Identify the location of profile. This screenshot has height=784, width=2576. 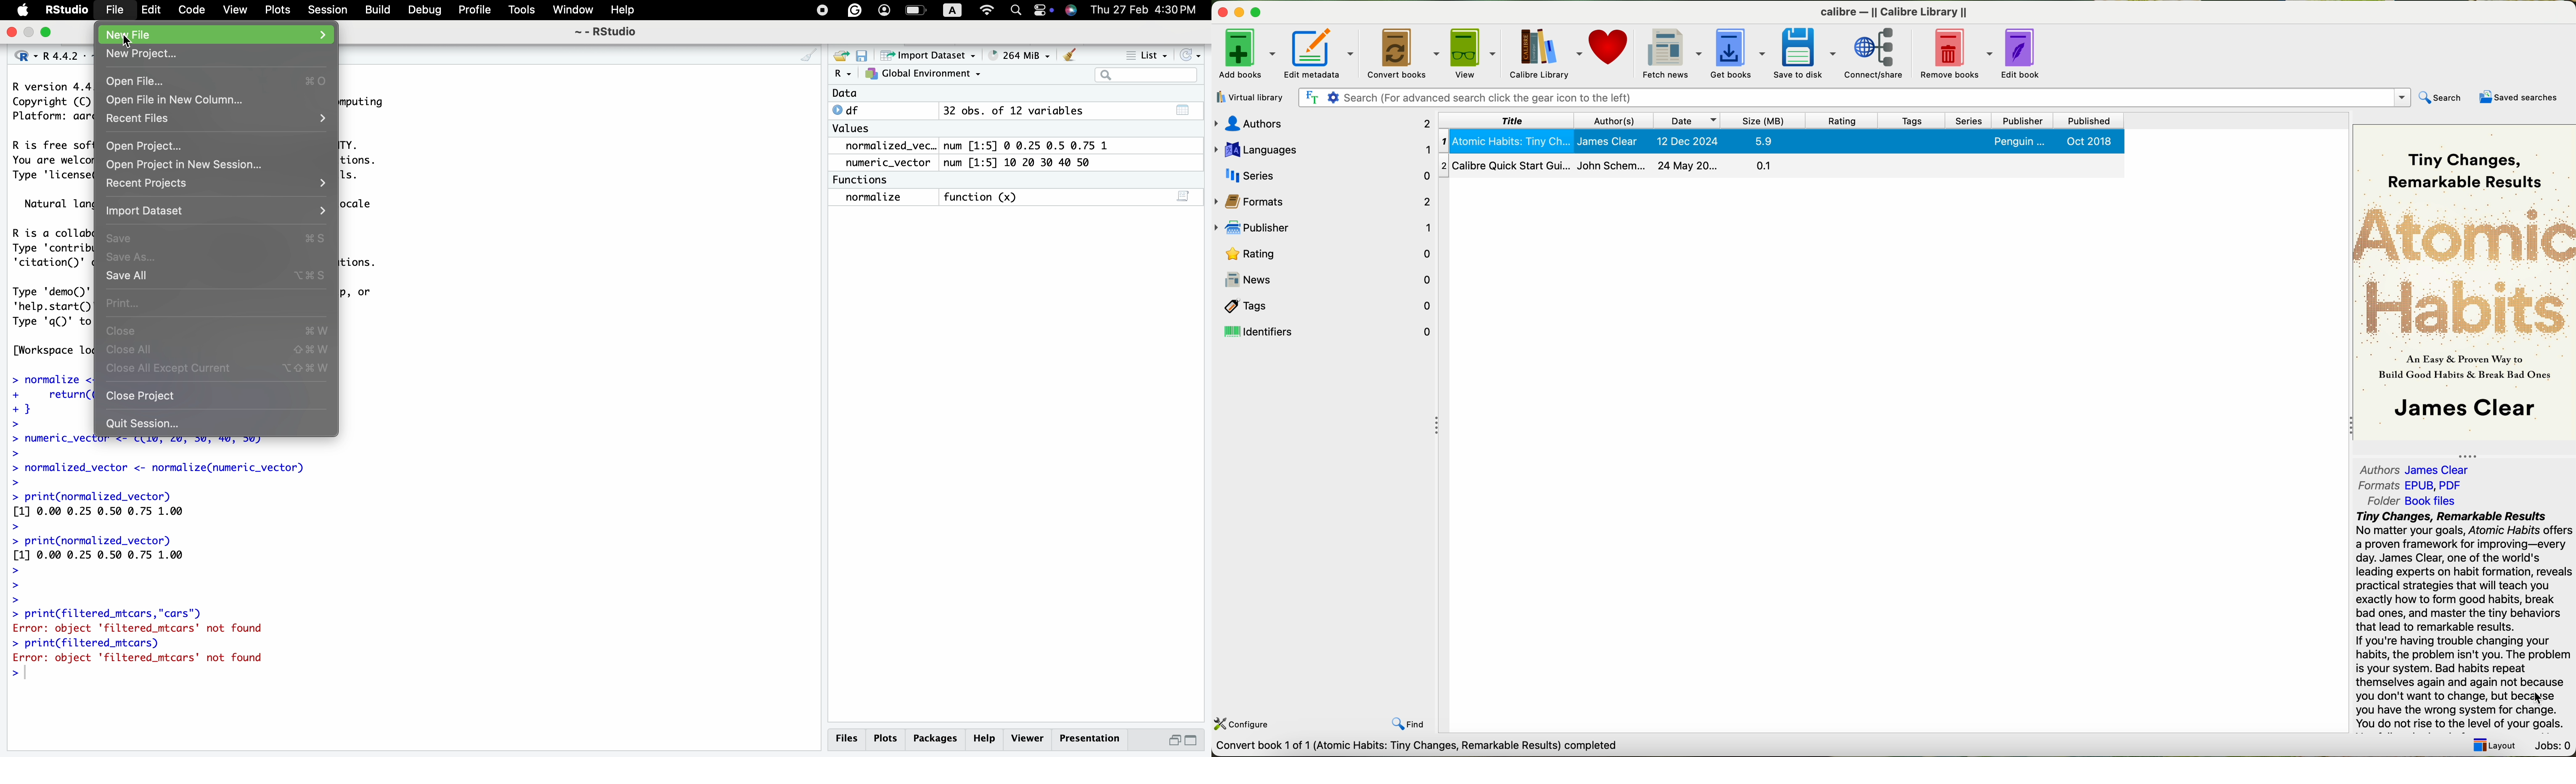
(884, 10).